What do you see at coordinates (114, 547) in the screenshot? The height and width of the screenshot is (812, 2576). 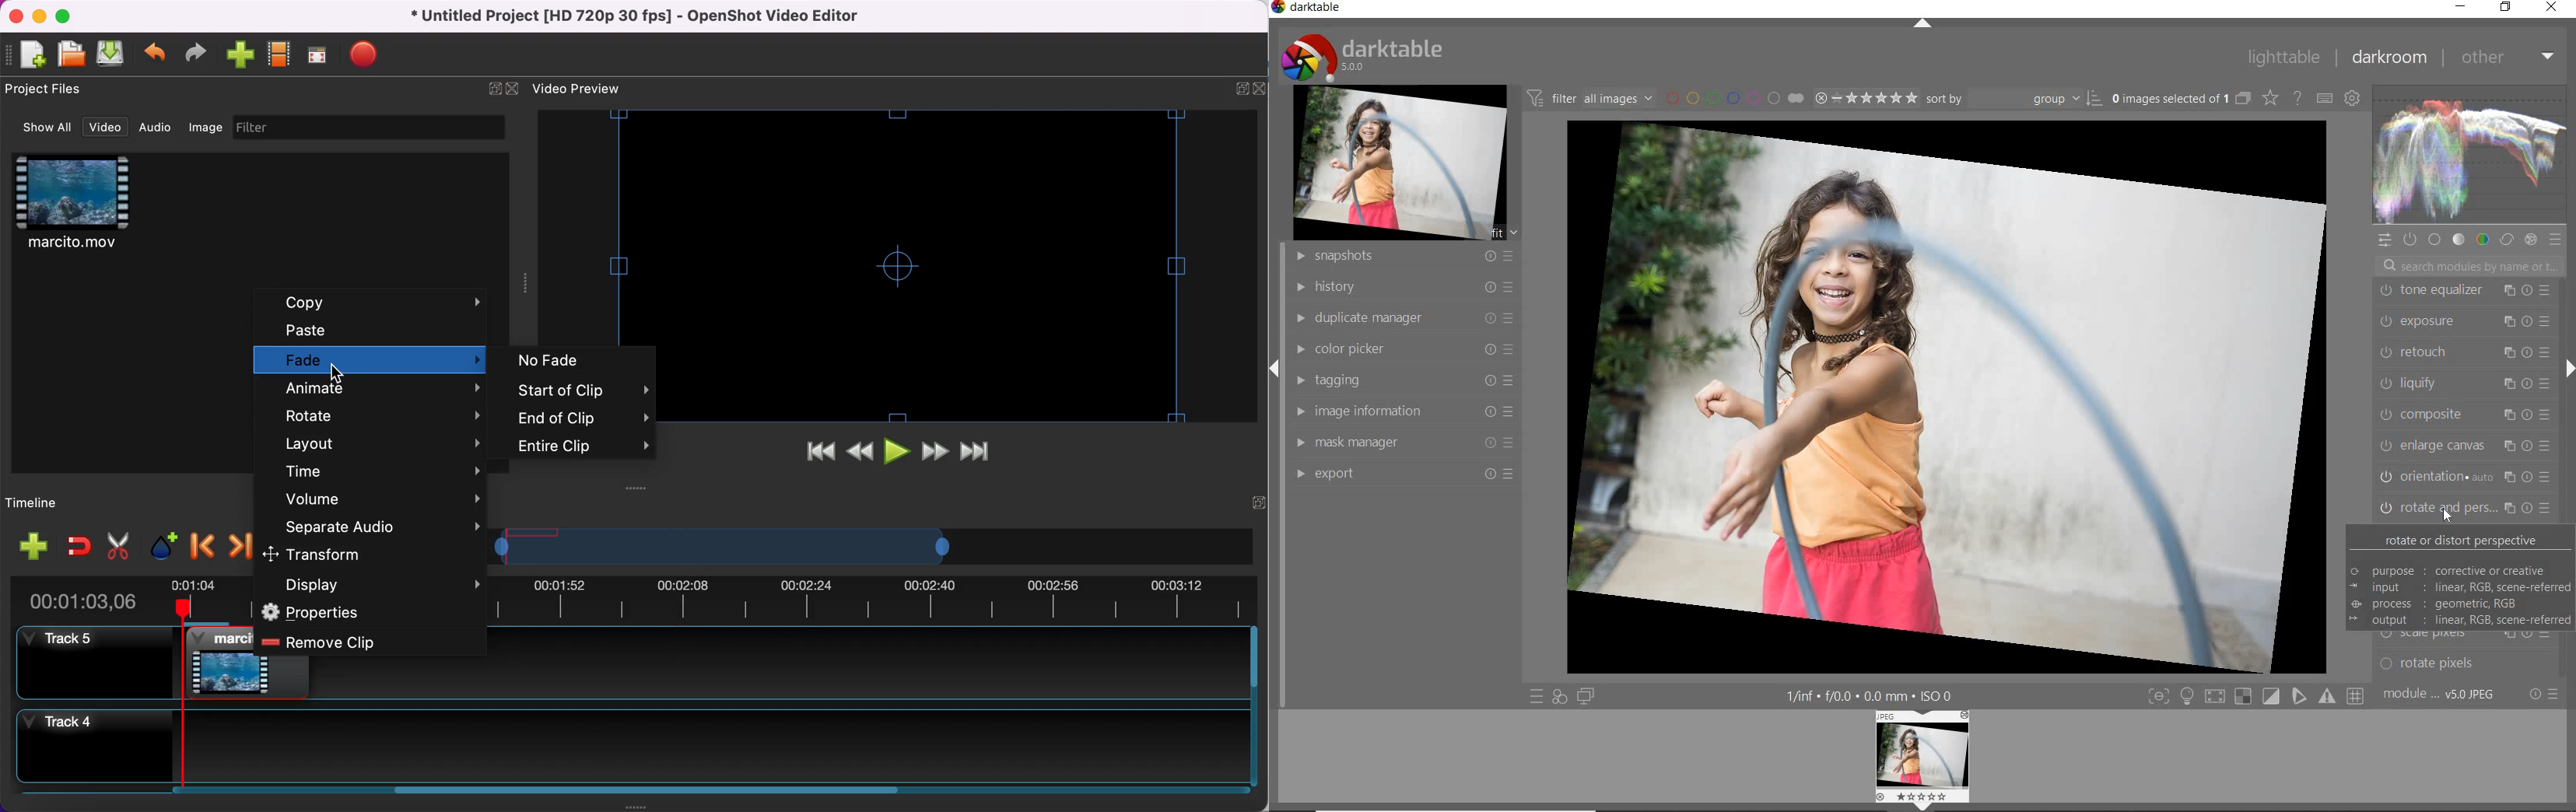 I see `cut` at bounding box center [114, 547].